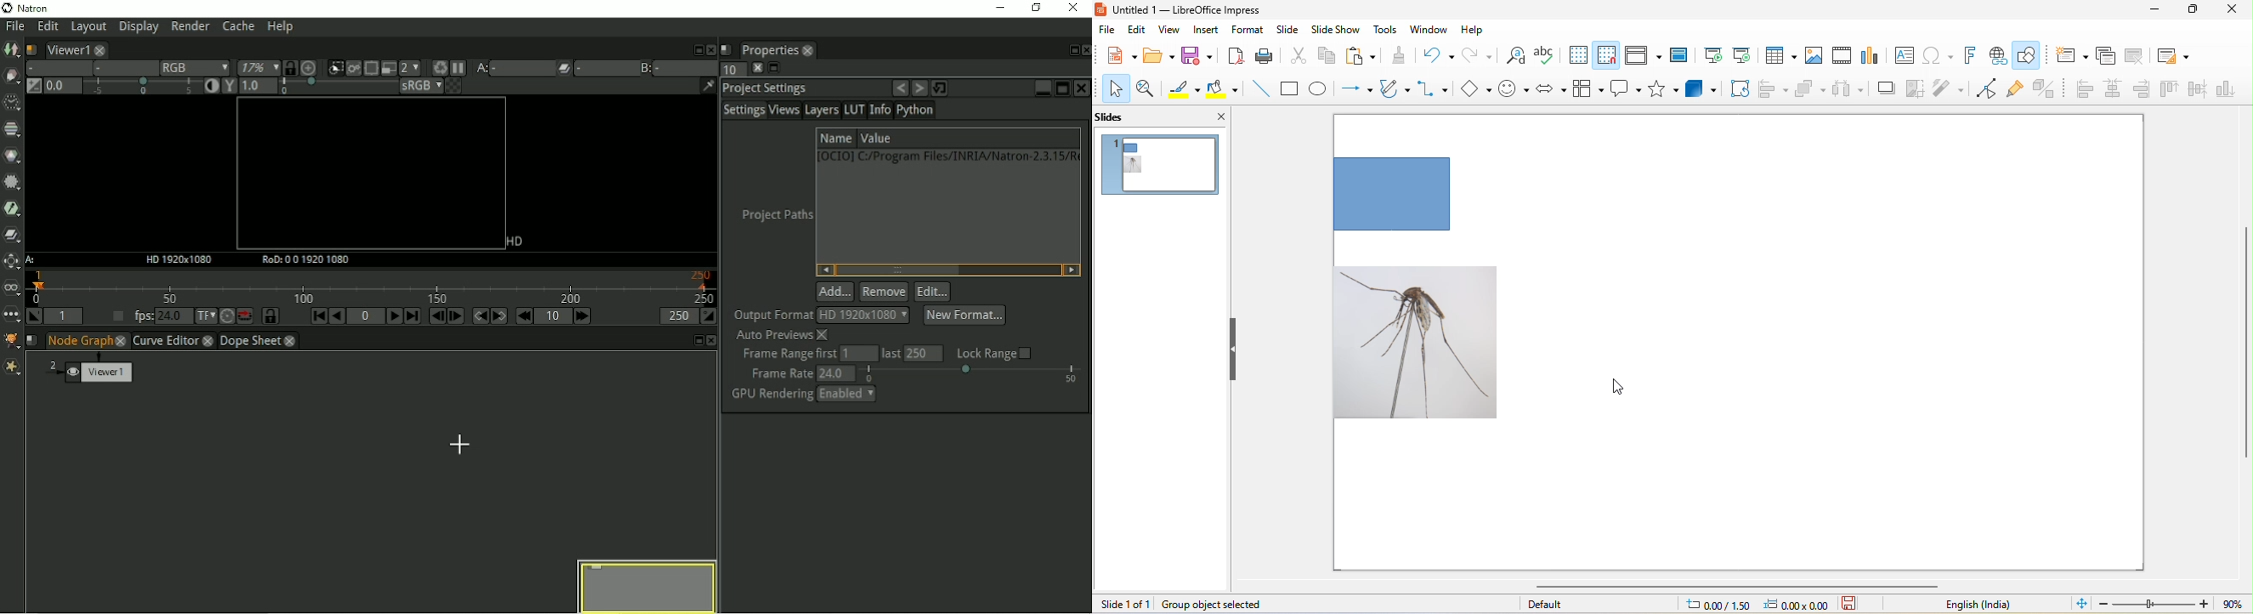 The image size is (2268, 616). What do you see at coordinates (1397, 56) in the screenshot?
I see `clone formatting` at bounding box center [1397, 56].